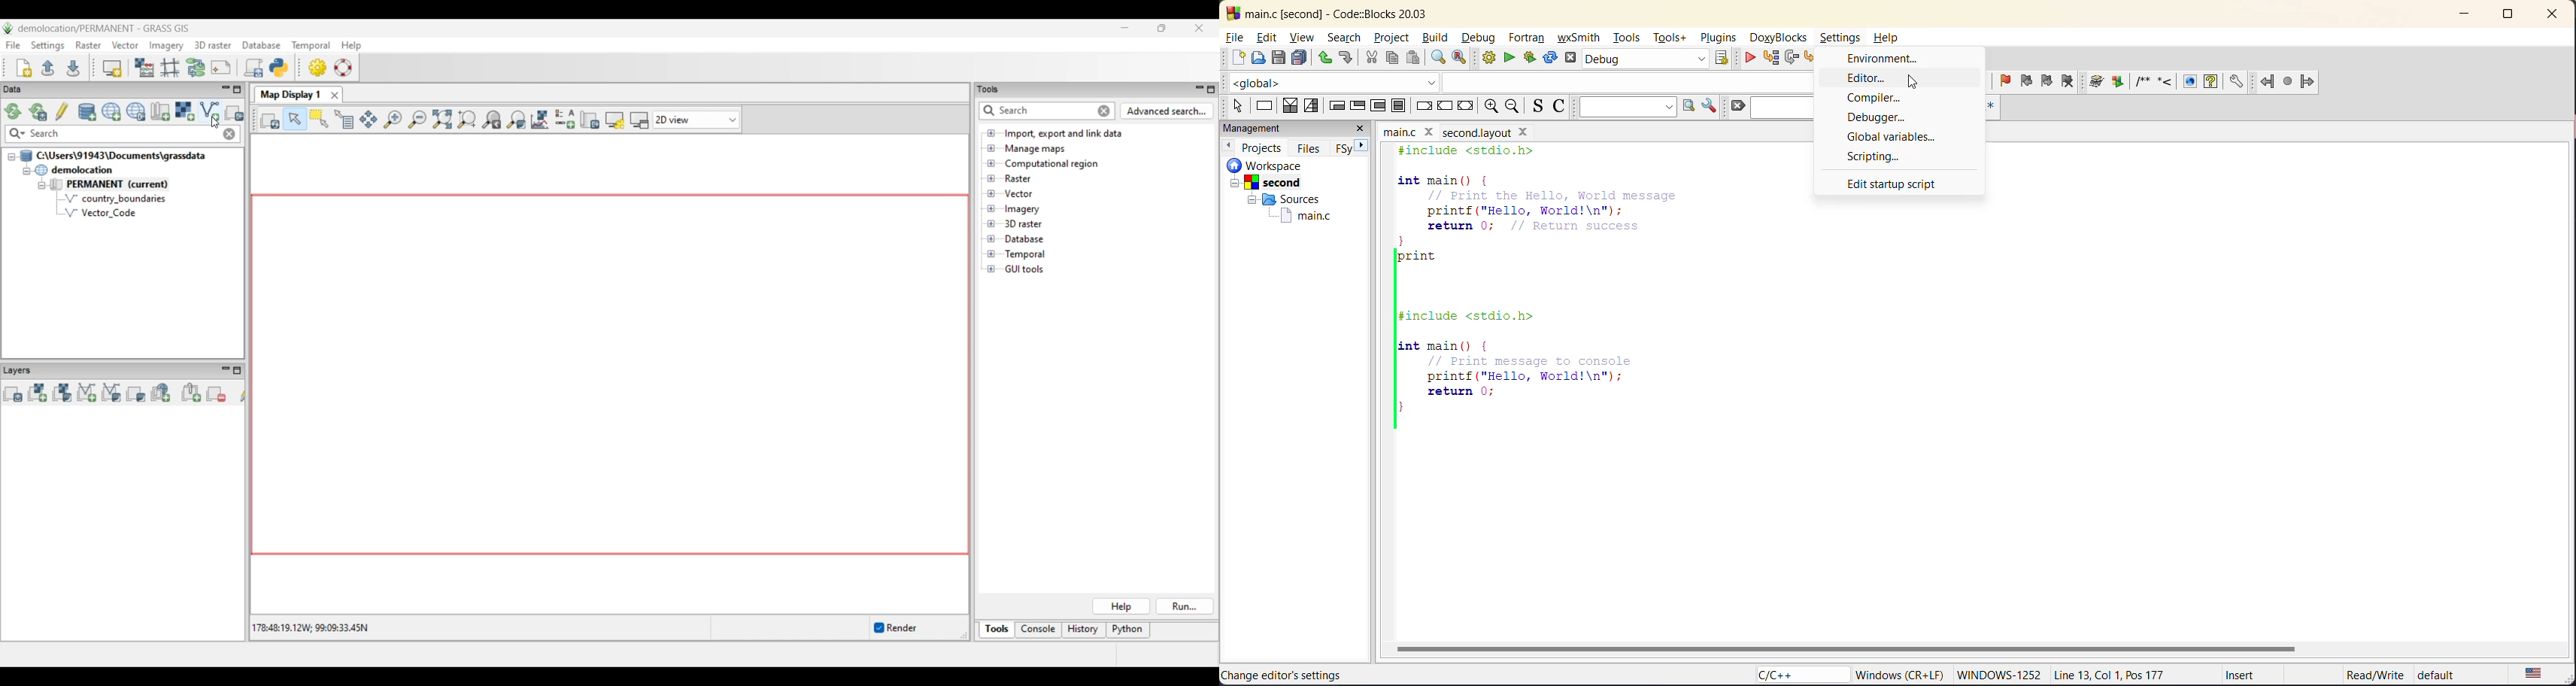 The image size is (2576, 700). Describe the element at coordinates (1352, 11) in the screenshot. I see `app name and file name` at that location.